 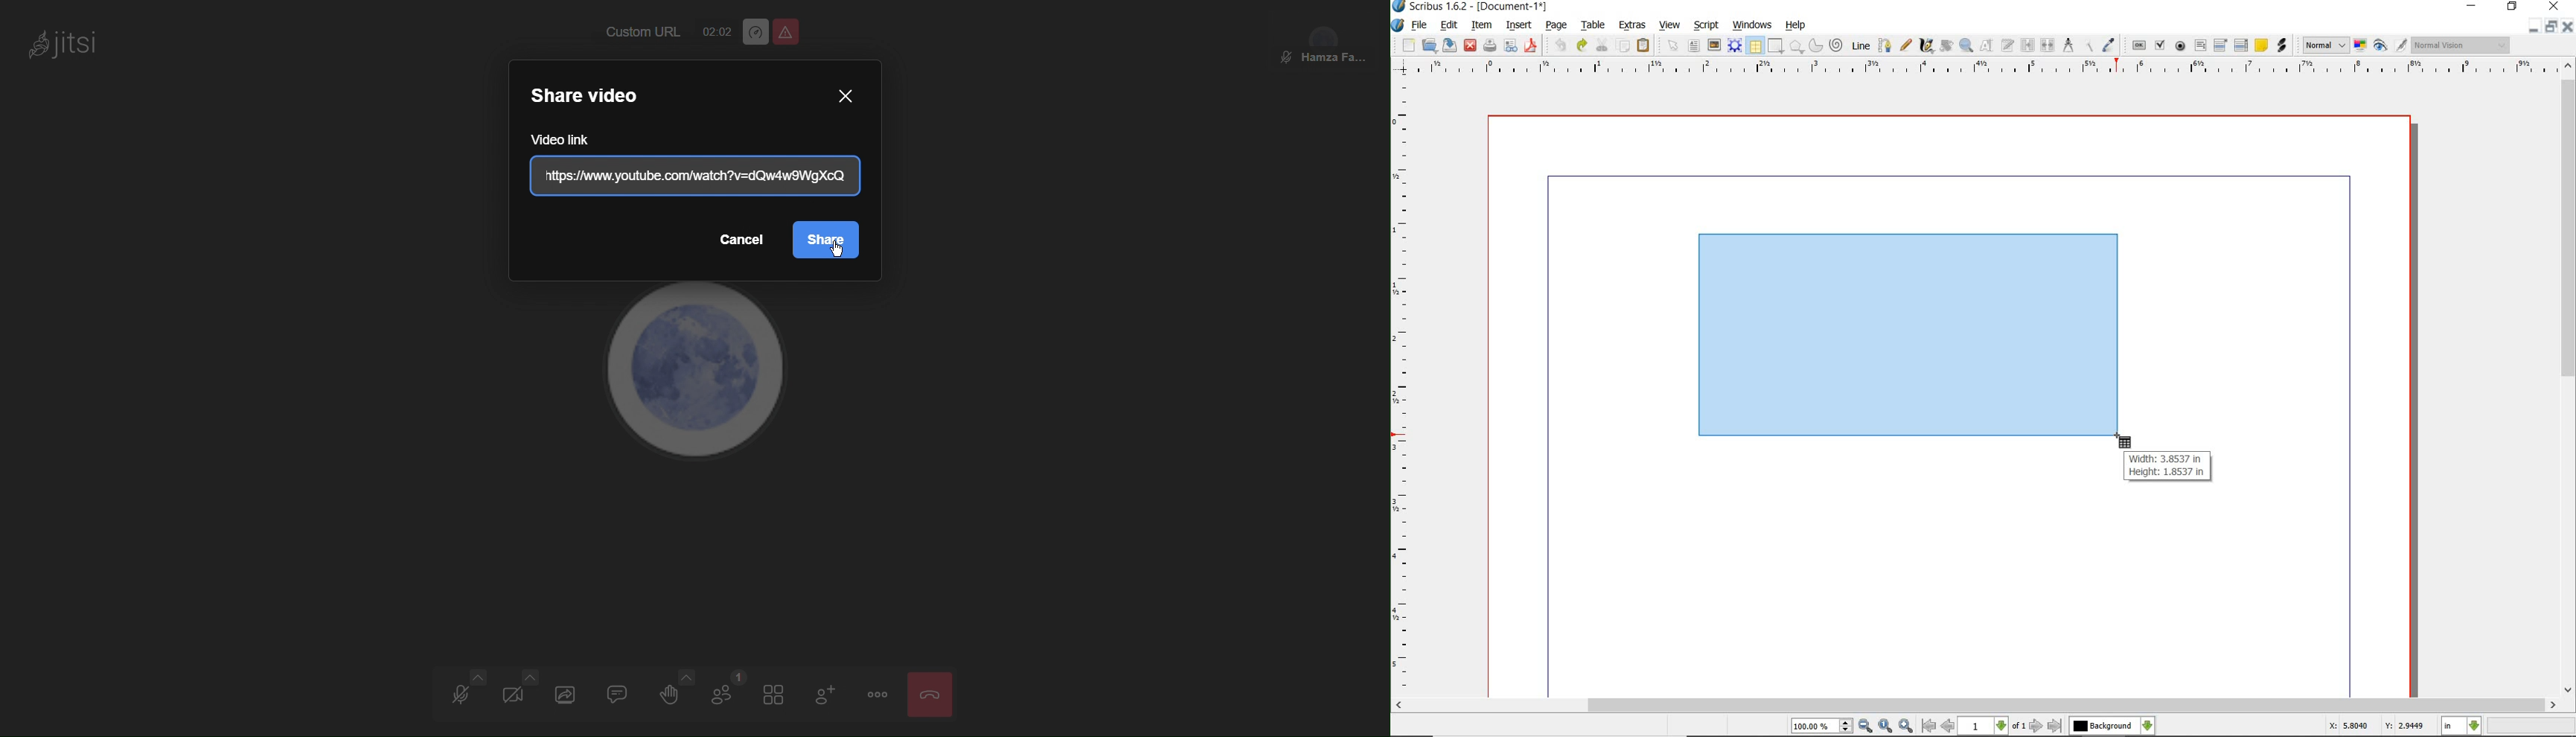 What do you see at coordinates (1977, 706) in the screenshot?
I see `scrollbar` at bounding box center [1977, 706].